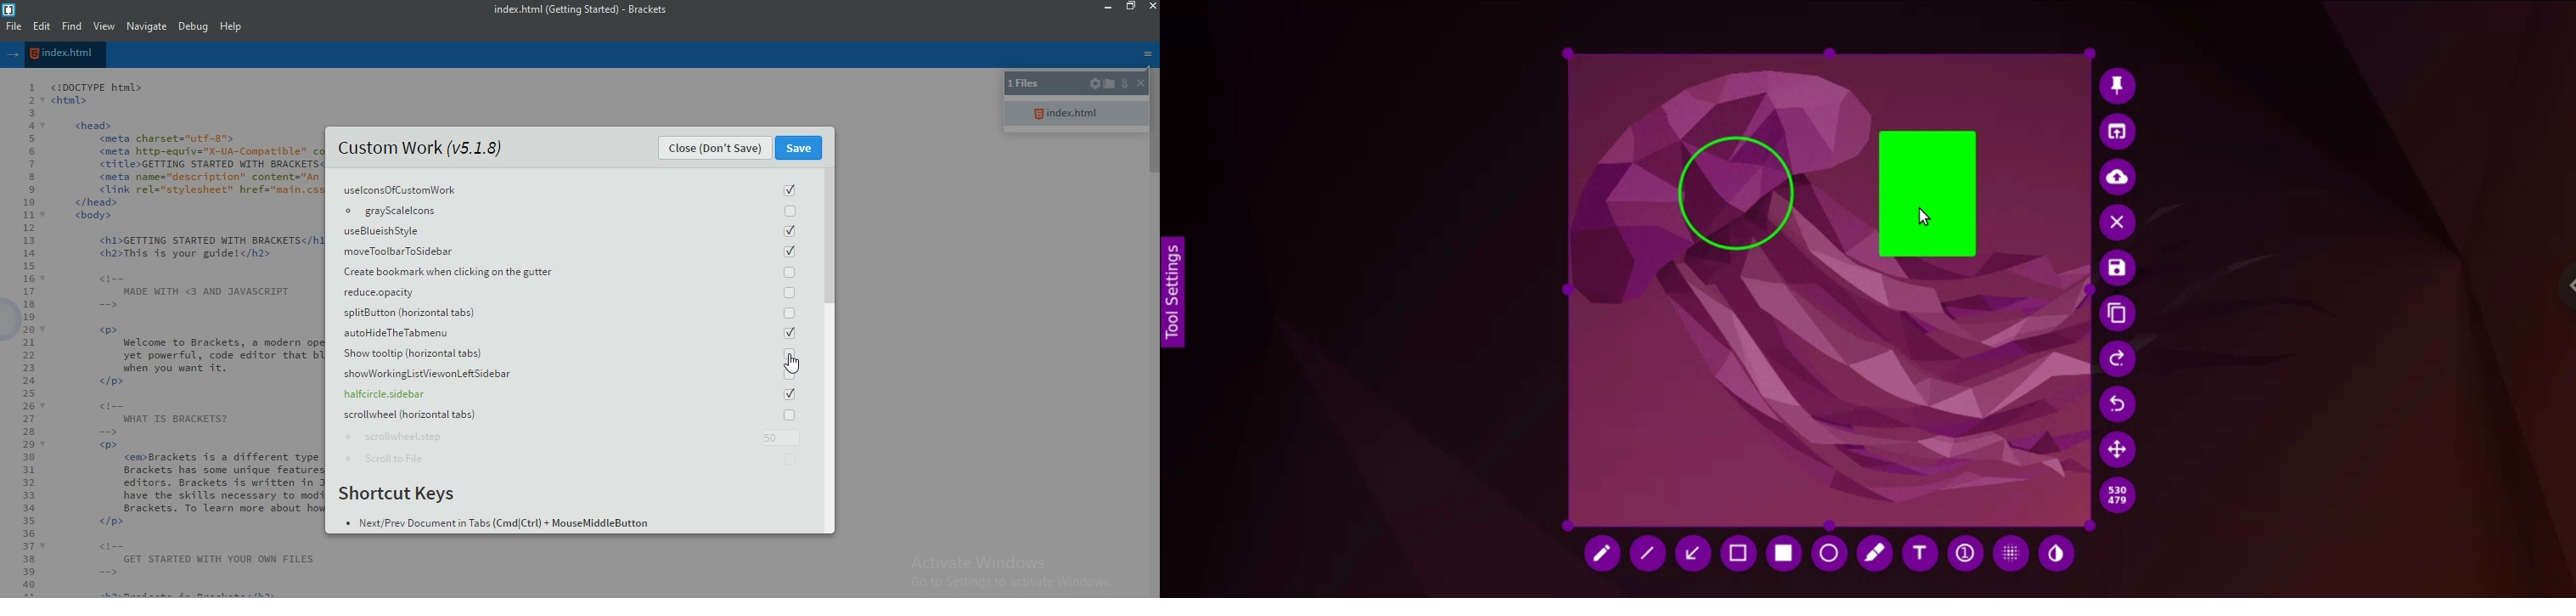 Image resolution: width=2576 pixels, height=616 pixels. Describe the element at coordinates (105, 26) in the screenshot. I see `view` at that location.